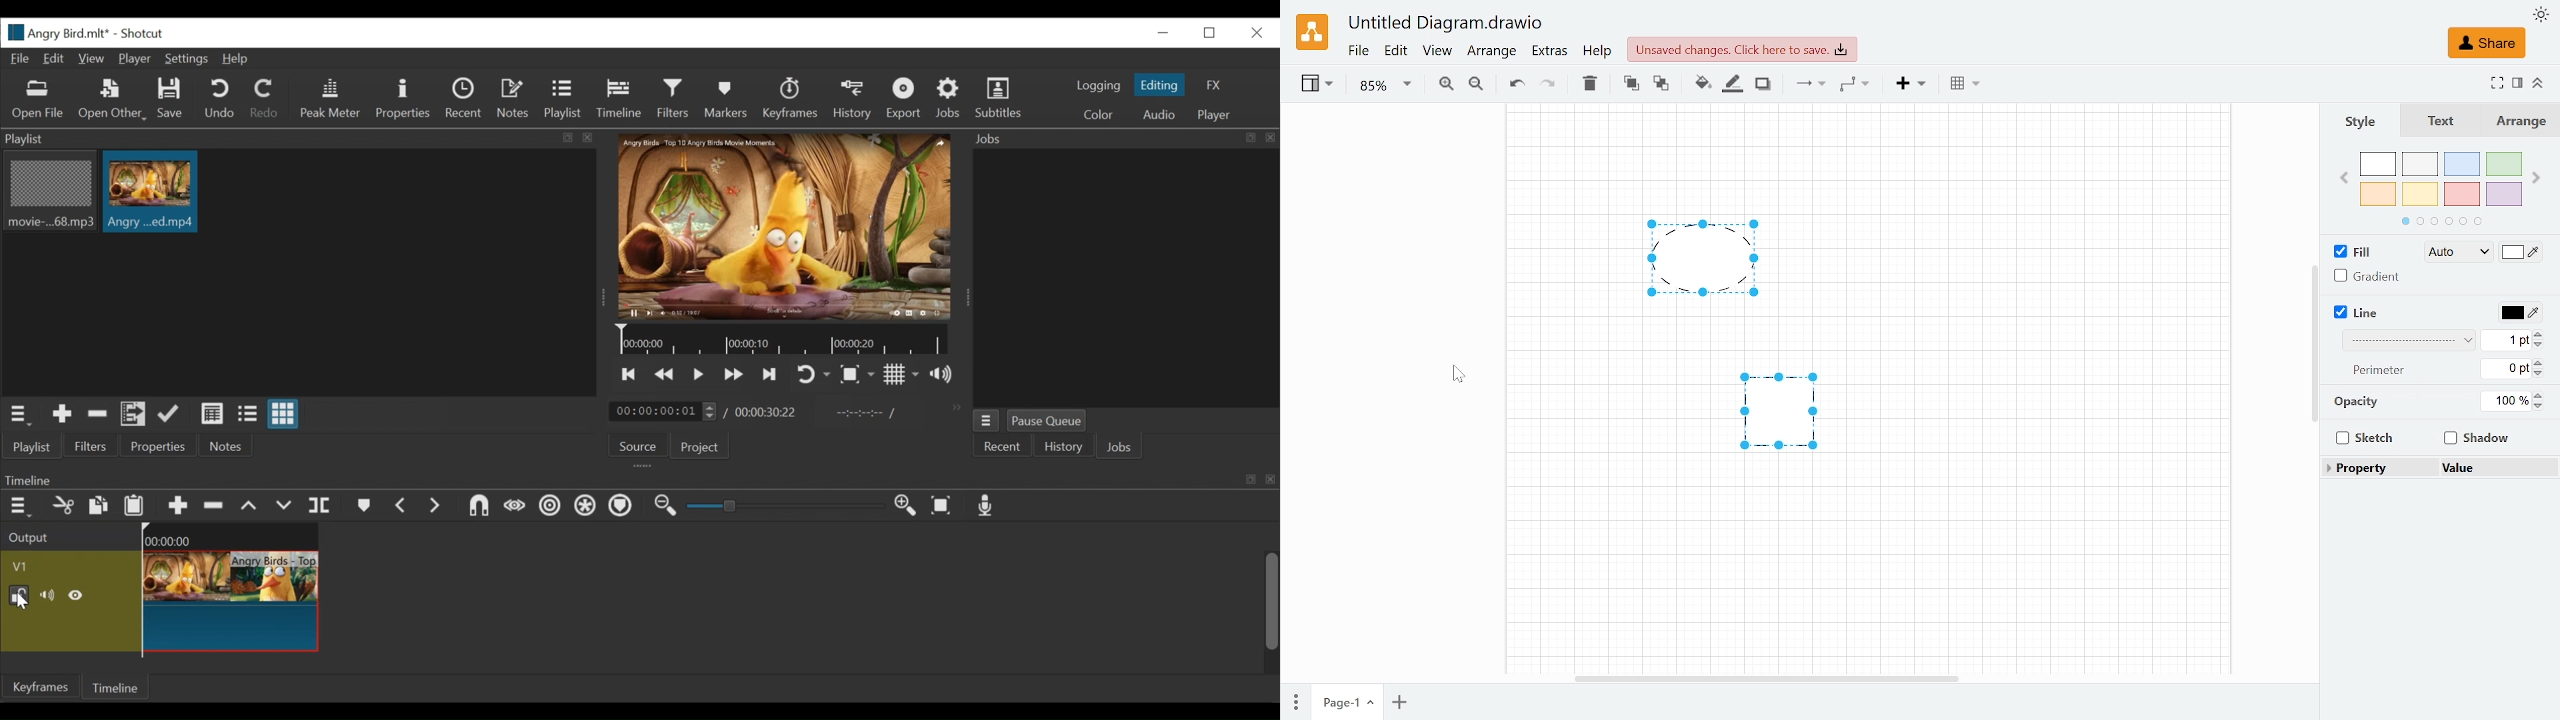 The width and height of the screenshot is (2576, 728). Describe the element at coordinates (111, 100) in the screenshot. I see `Open Other` at that location.